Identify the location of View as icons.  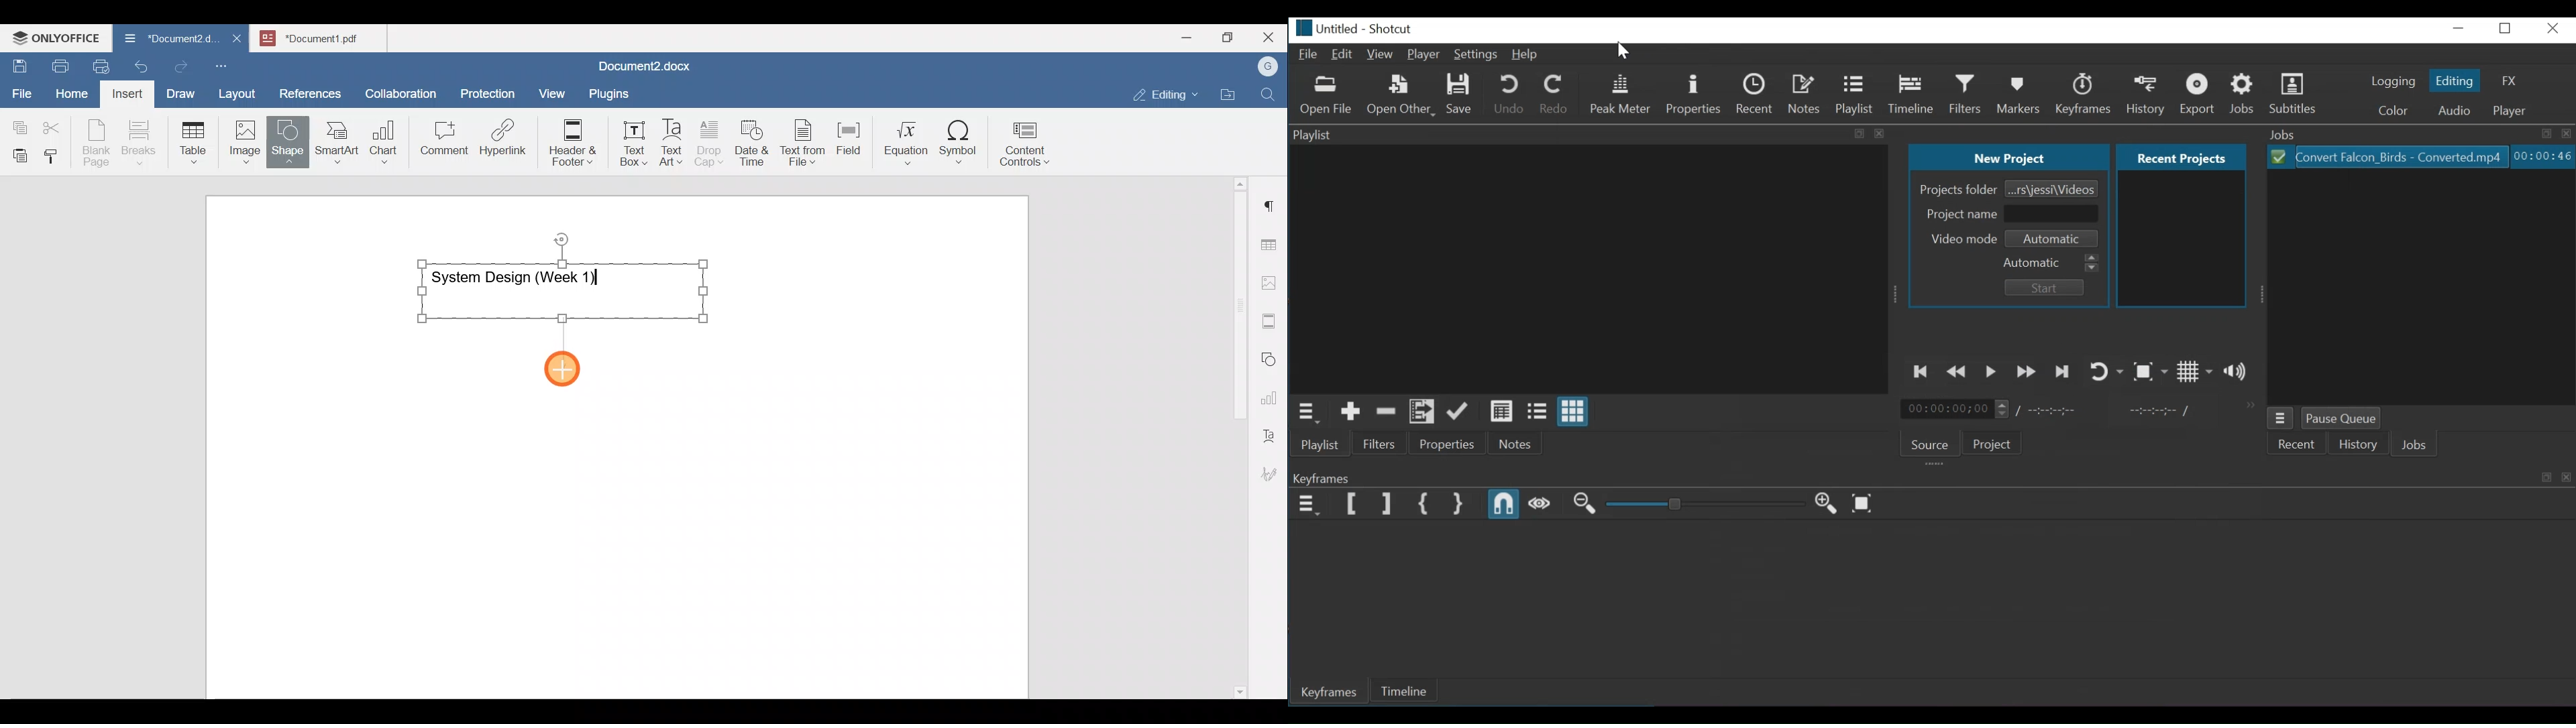
(1573, 411).